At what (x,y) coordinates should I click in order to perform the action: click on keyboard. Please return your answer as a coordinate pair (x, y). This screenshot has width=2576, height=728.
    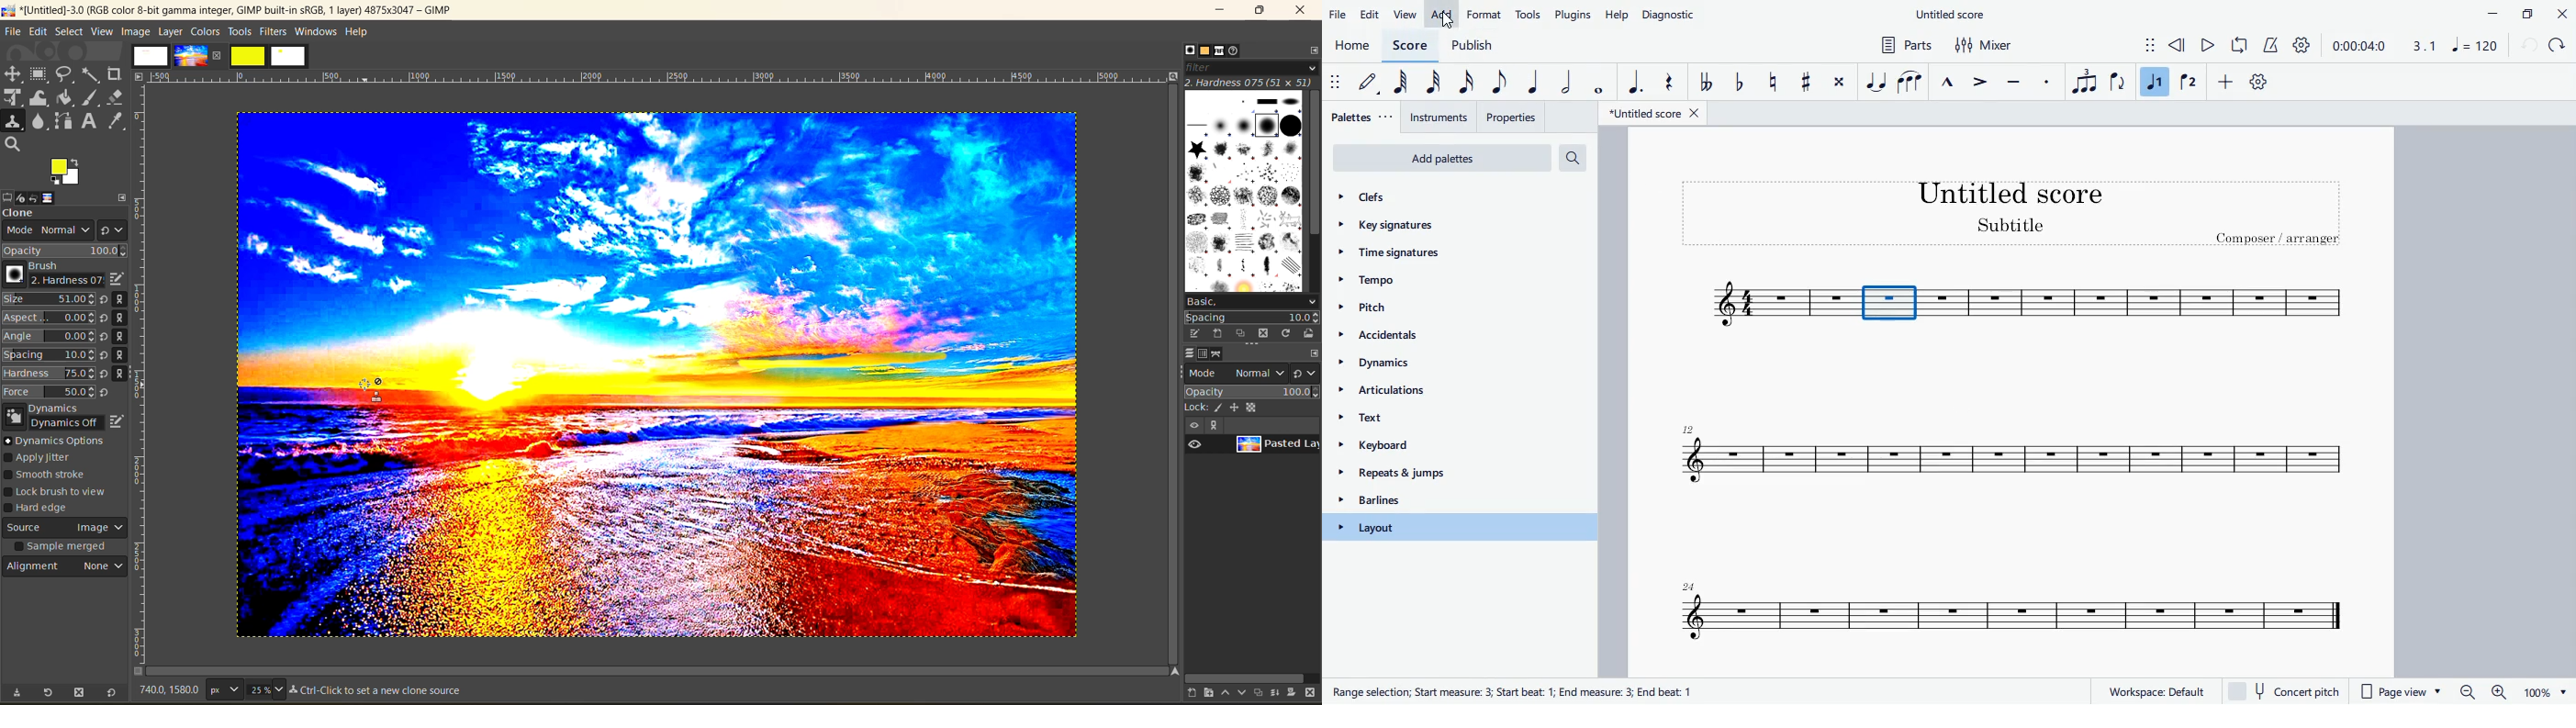
    Looking at the image, I should click on (1450, 448).